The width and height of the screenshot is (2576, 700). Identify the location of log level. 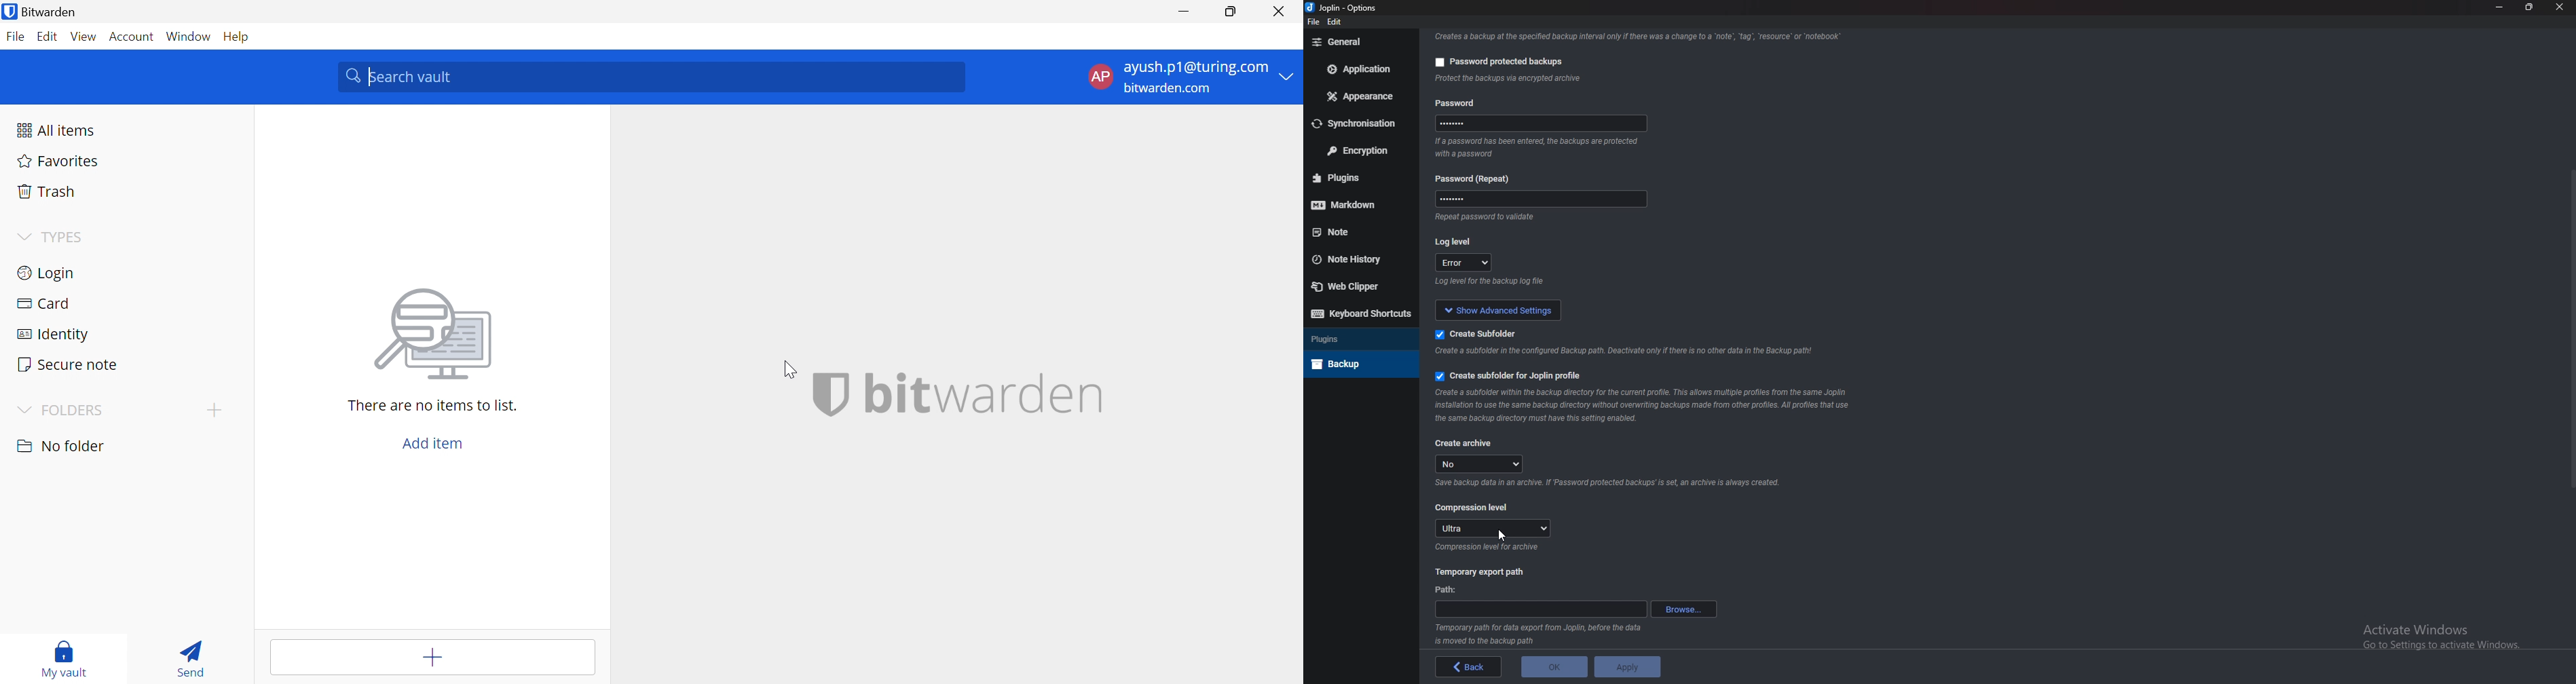
(1458, 241).